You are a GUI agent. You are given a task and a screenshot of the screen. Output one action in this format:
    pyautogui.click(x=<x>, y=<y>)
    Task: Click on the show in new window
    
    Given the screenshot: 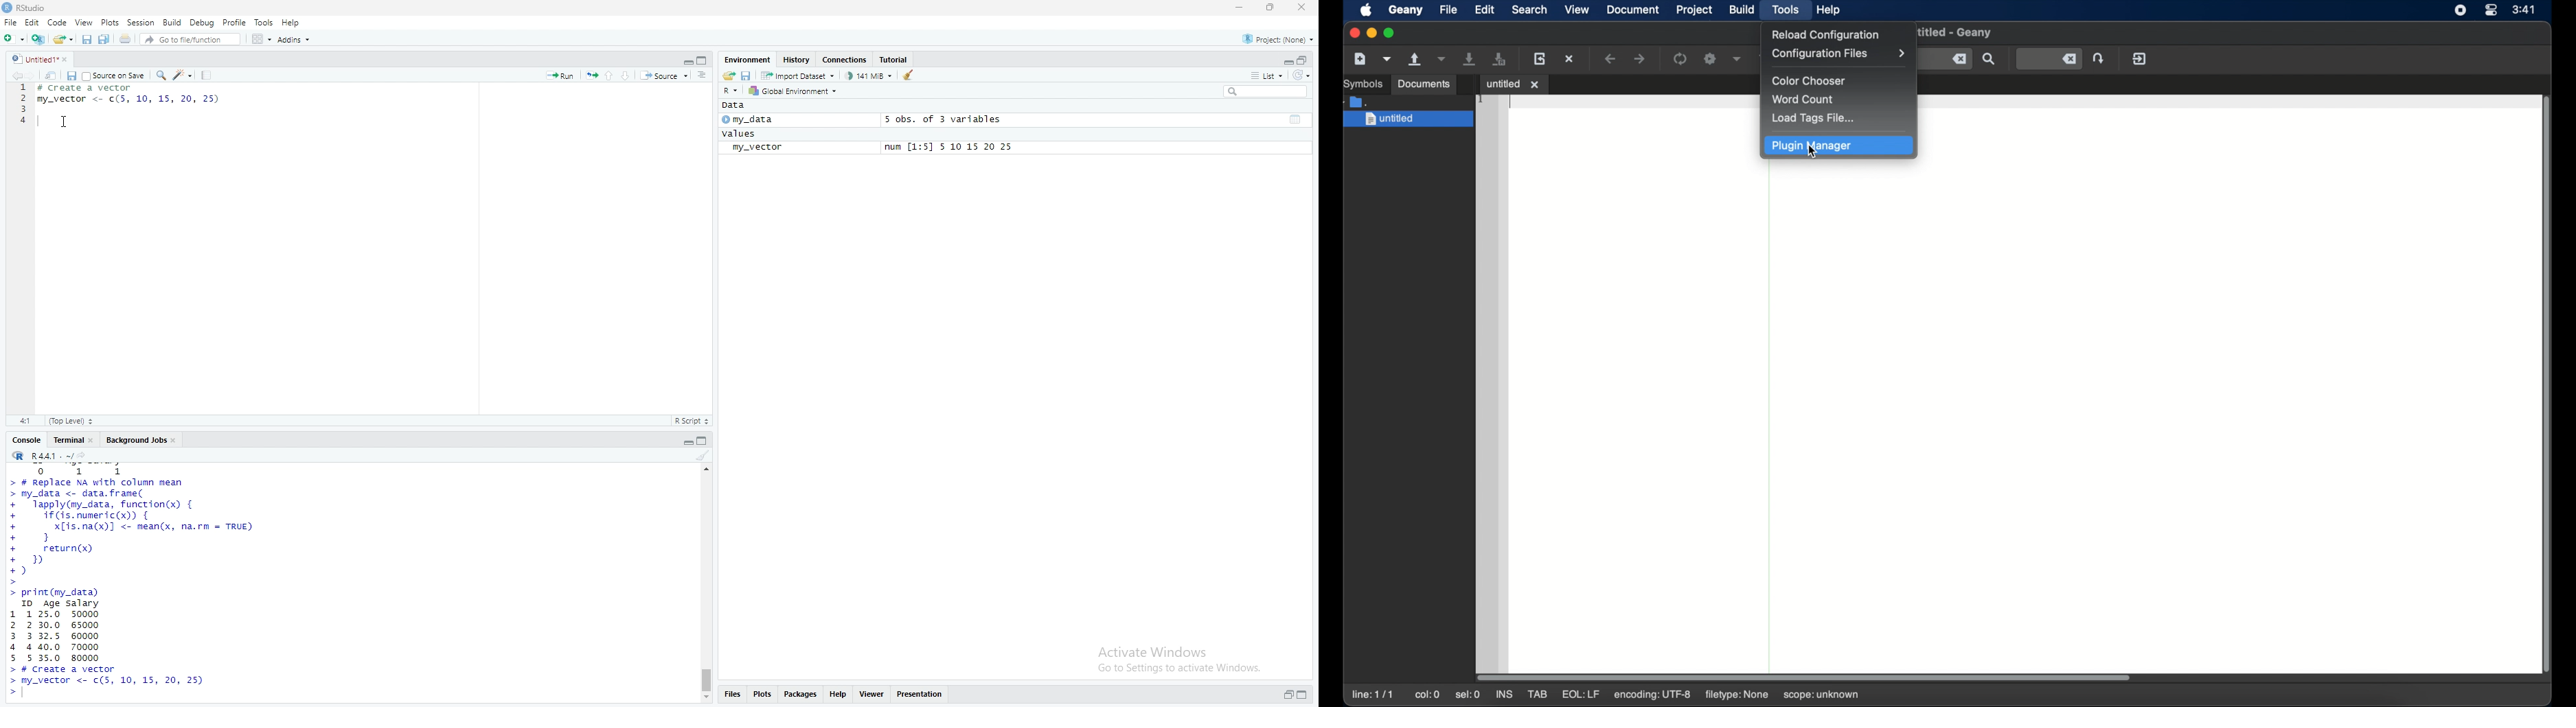 What is the action you would take?
    pyautogui.click(x=52, y=76)
    